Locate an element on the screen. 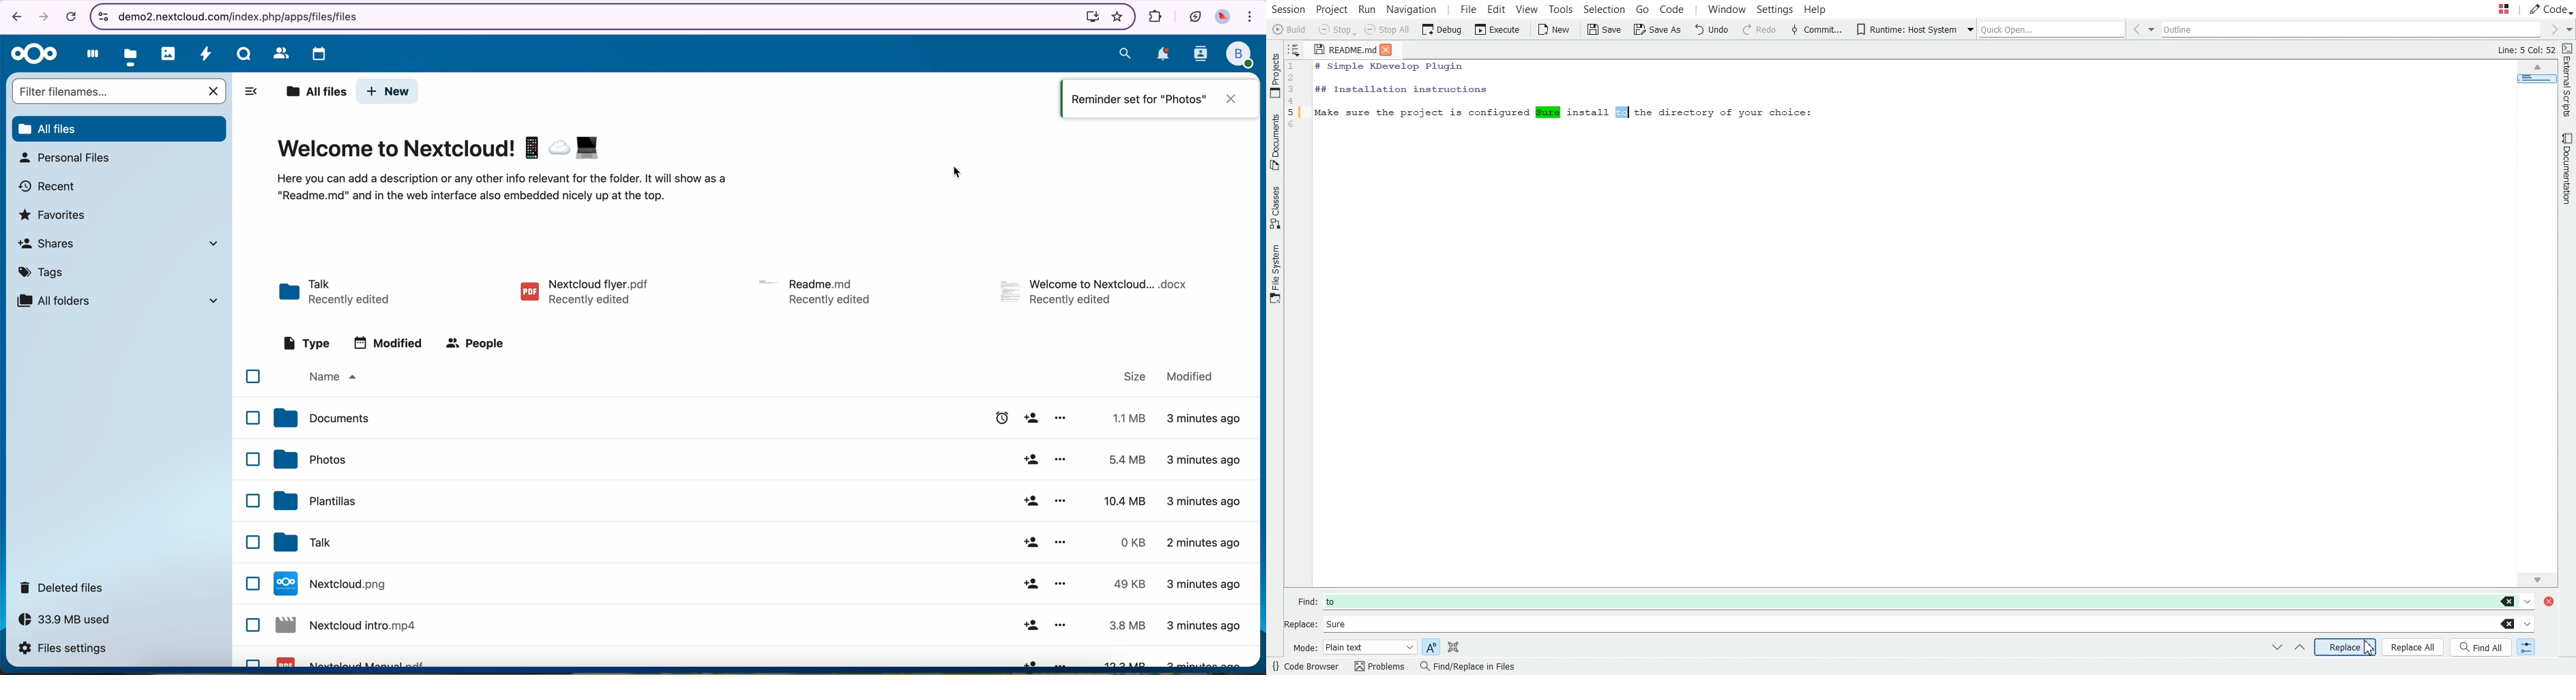 The width and height of the screenshot is (2576, 700). Show sorted list is located at coordinates (1295, 48).